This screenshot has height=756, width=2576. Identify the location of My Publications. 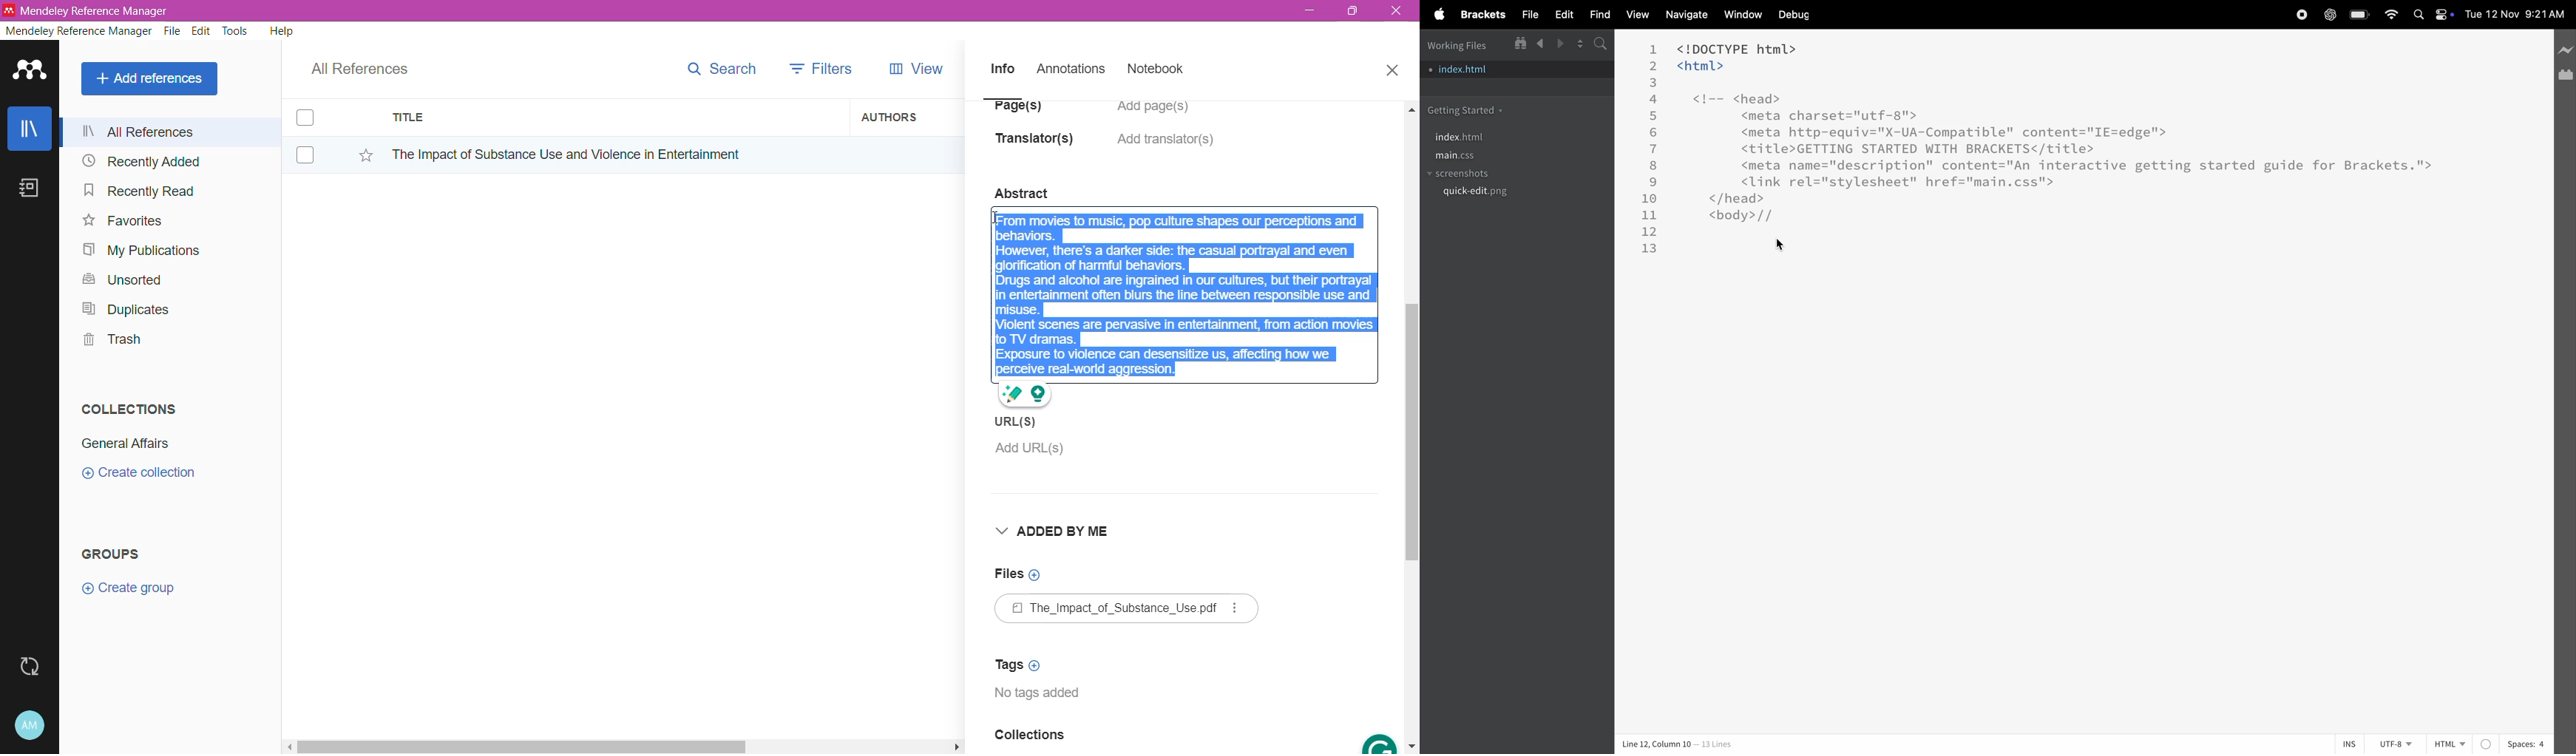
(140, 251).